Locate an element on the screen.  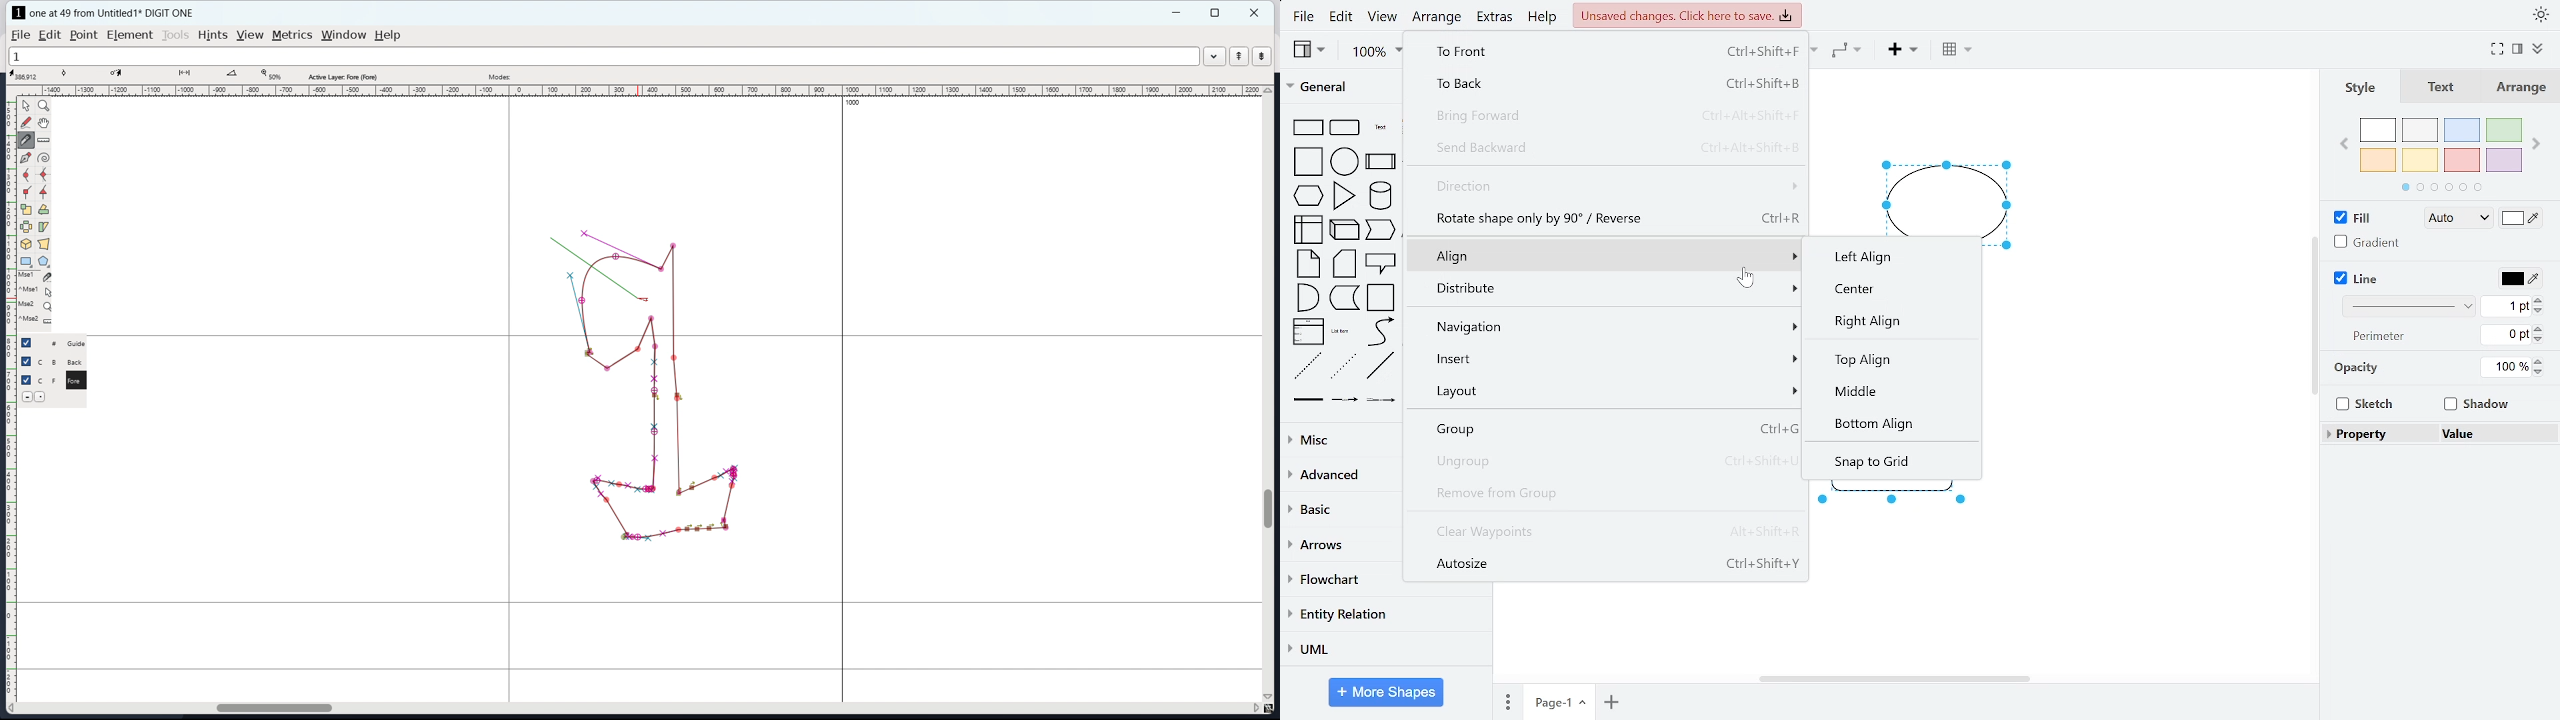
snap to grid is located at coordinates (1892, 461).